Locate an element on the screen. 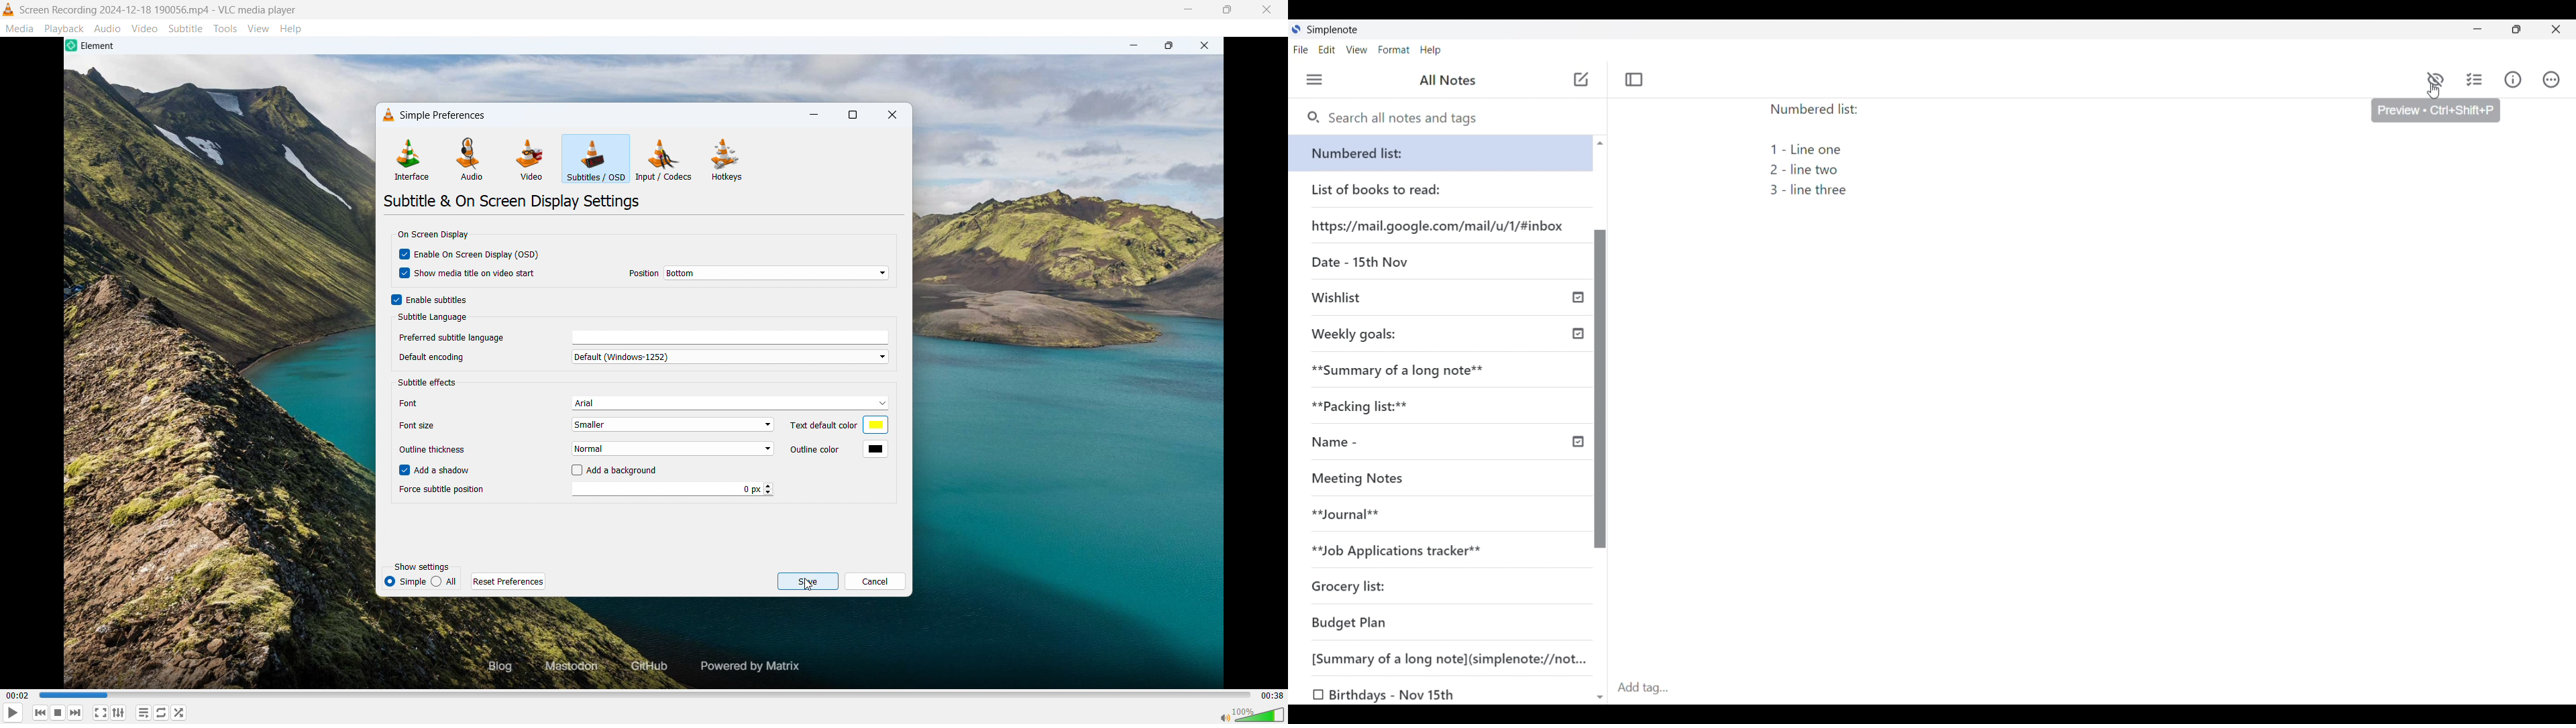 The width and height of the screenshot is (2576, 728). File menu is located at coordinates (1301, 50).